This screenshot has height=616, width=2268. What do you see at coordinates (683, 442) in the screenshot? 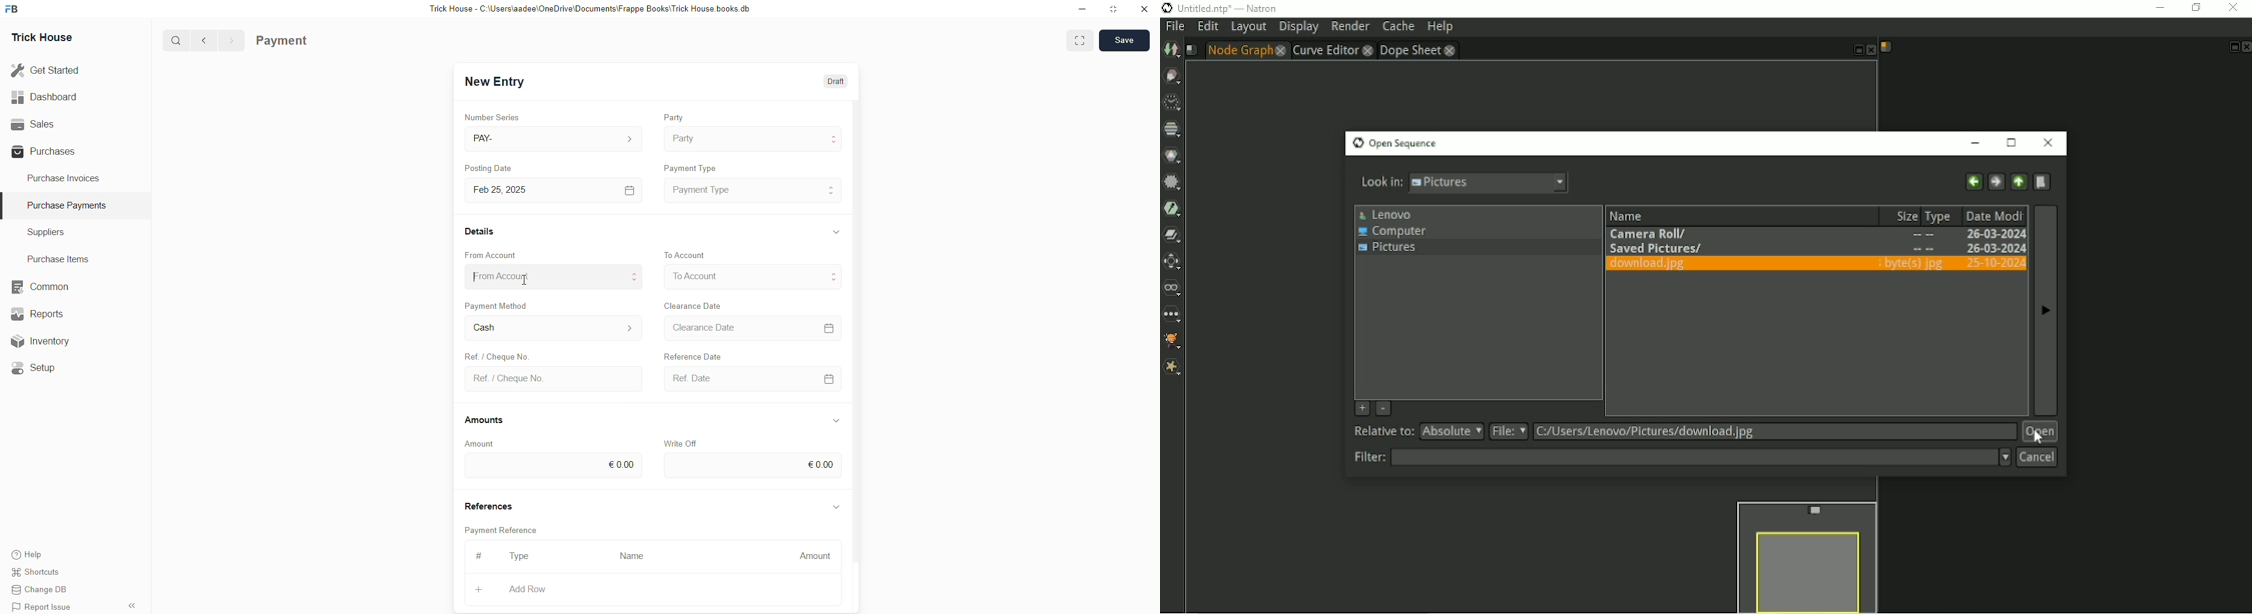
I see `Write Off` at bounding box center [683, 442].